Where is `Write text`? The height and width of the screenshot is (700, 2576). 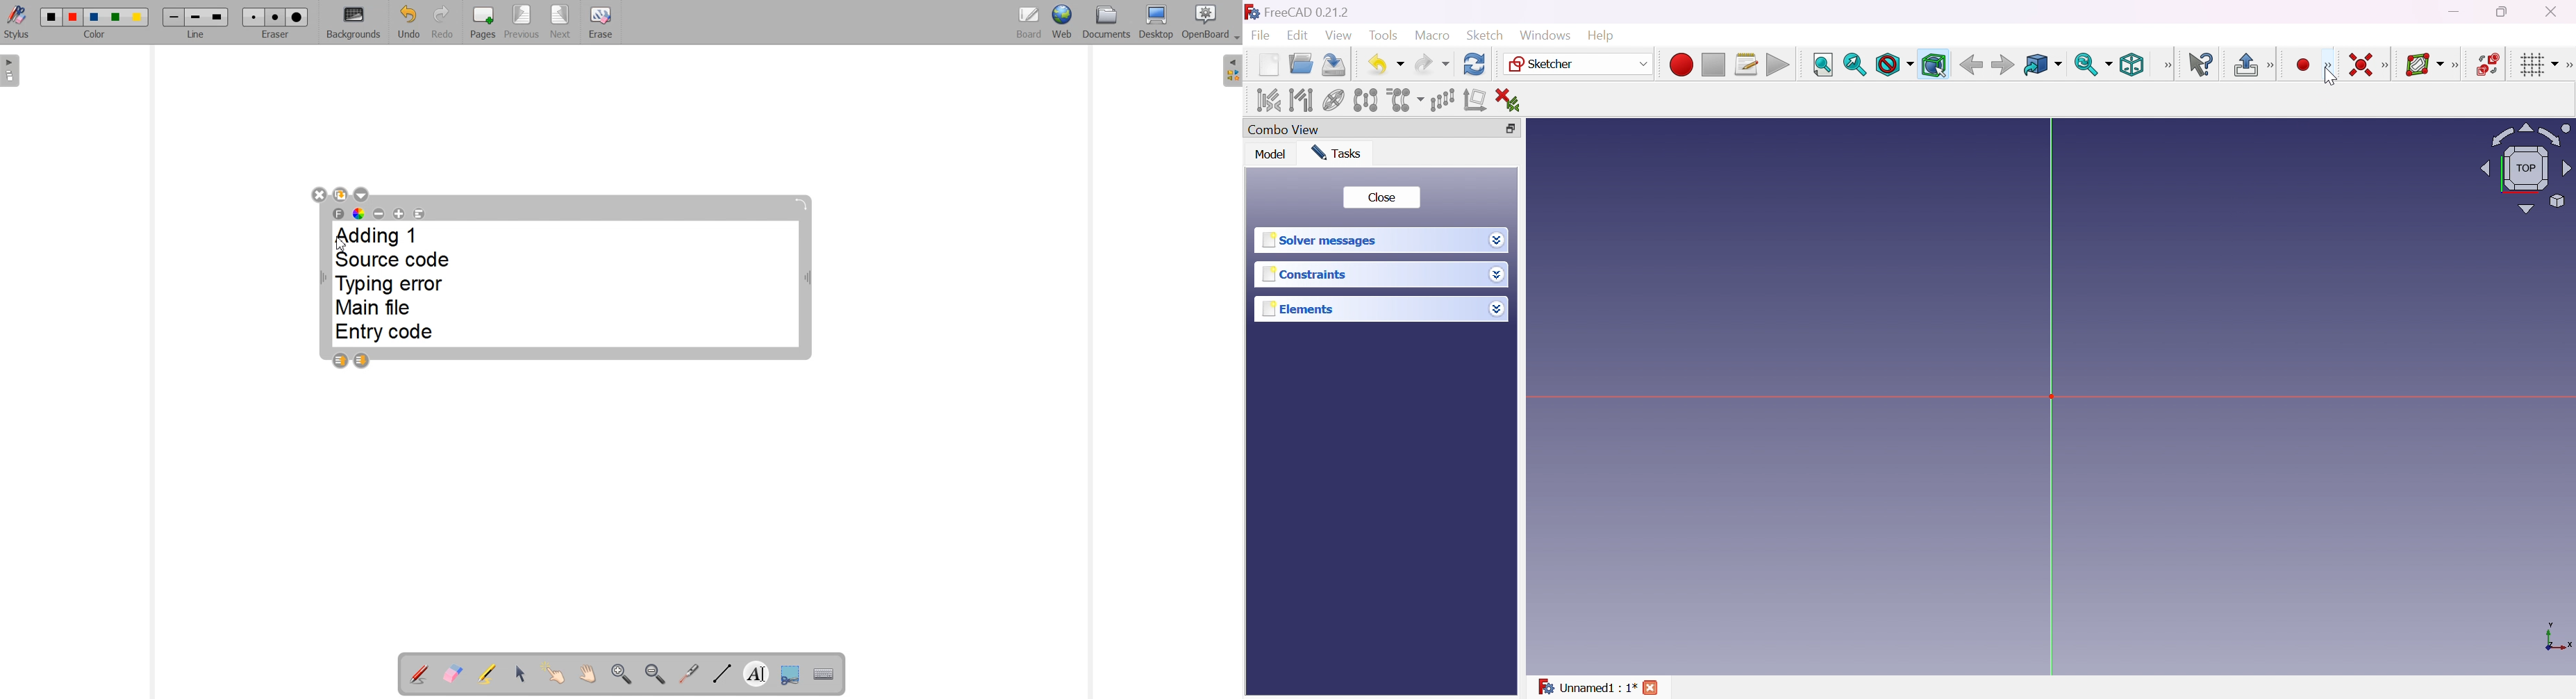 Write text is located at coordinates (756, 672).